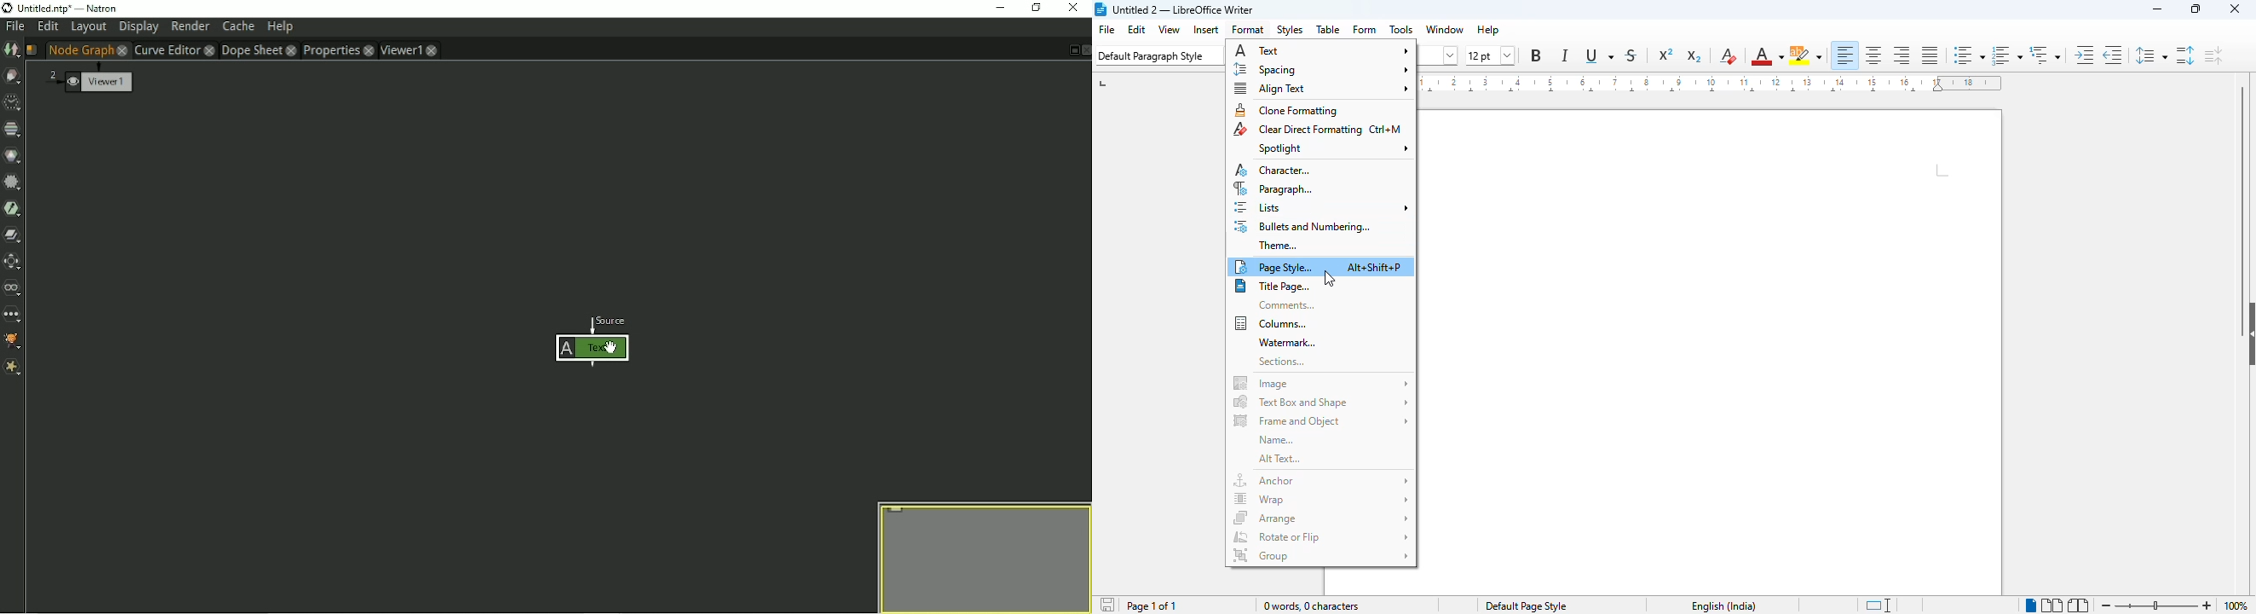 The image size is (2268, 616). What do you see at coordinates (1274, 171) in the screenshot?
I see `character` at bounding box center [1274, 171].